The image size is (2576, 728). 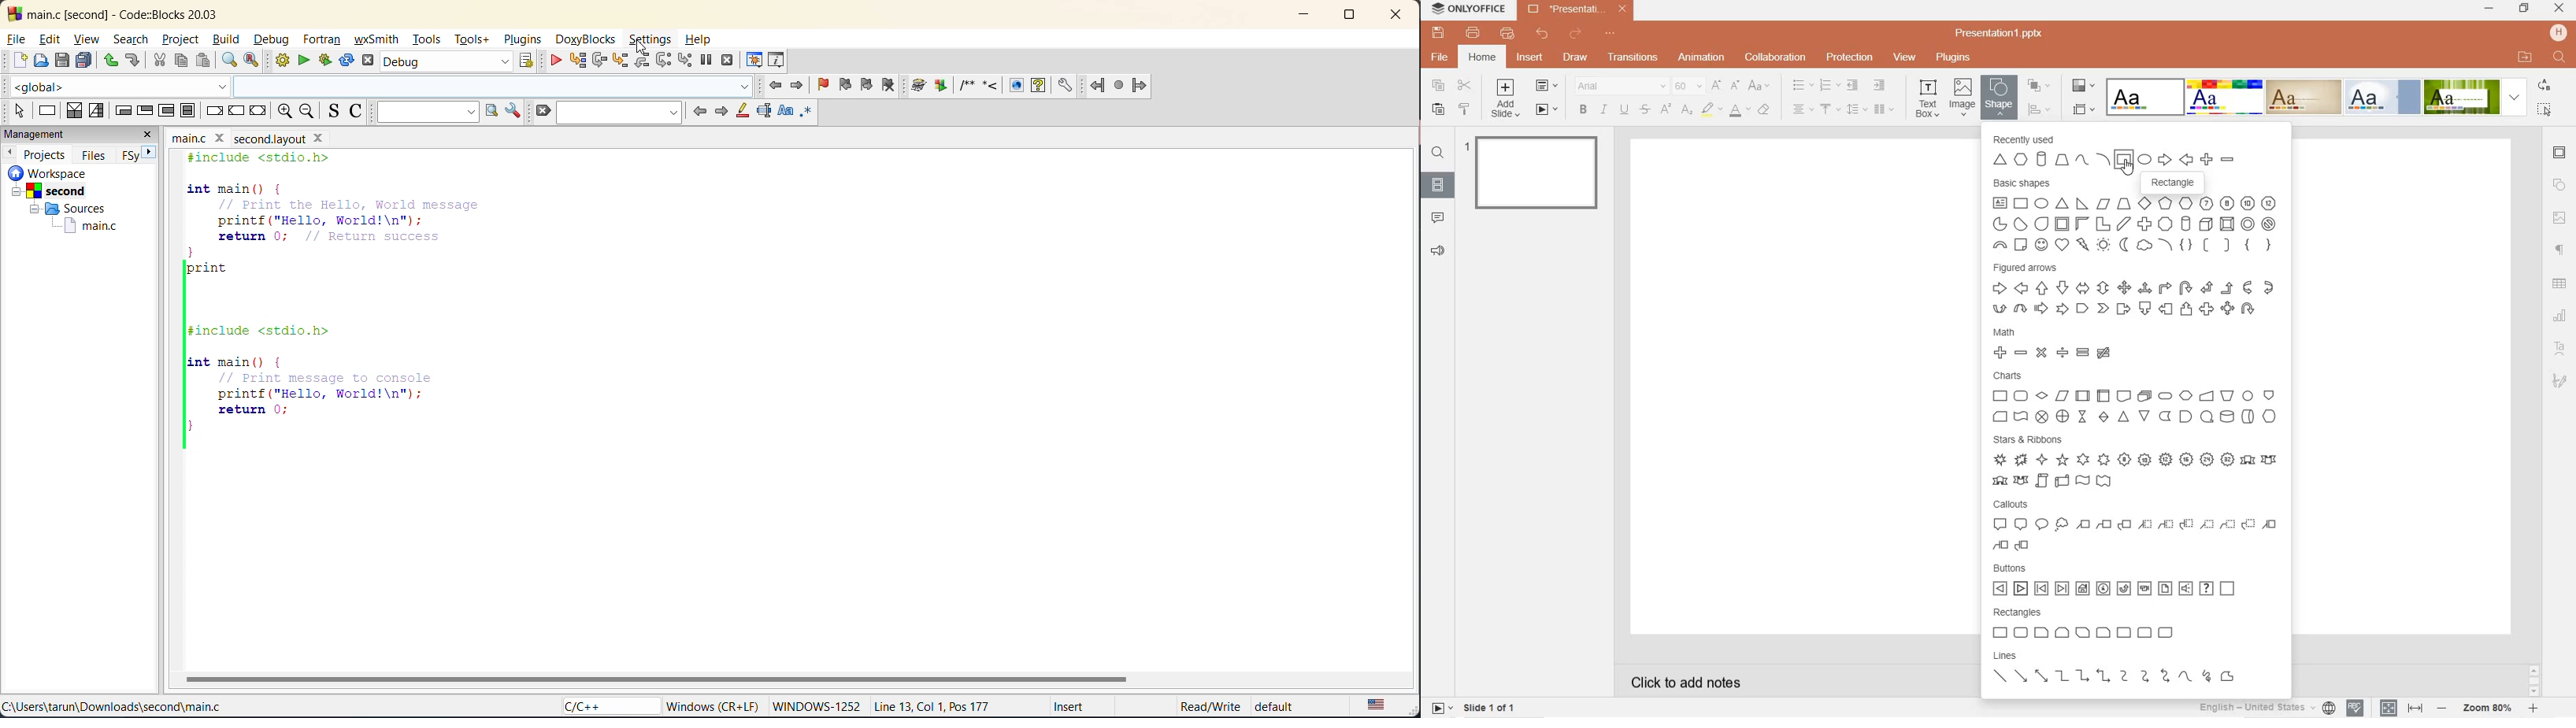 What do you see at coordinates (1776, 57) in the screenshot?
I see `collaboration` at bounding box center [1776, 57].